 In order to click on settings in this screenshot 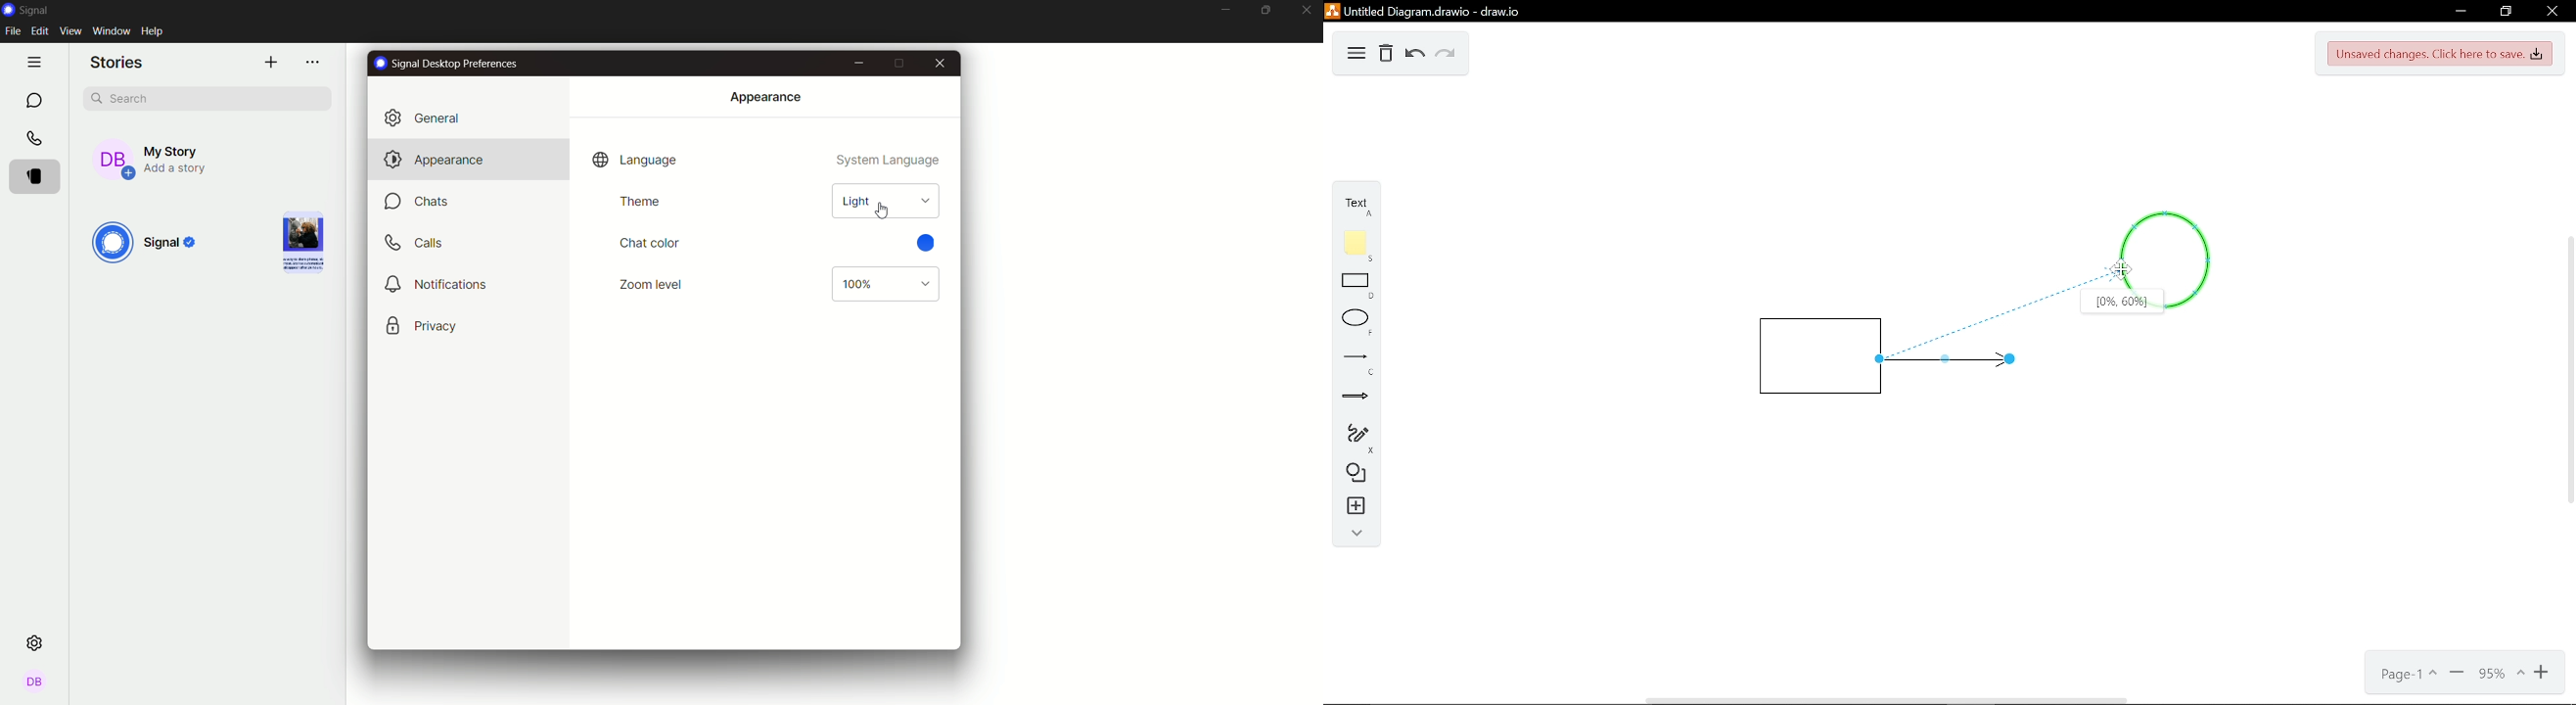, I will do `click(37, 642)`.